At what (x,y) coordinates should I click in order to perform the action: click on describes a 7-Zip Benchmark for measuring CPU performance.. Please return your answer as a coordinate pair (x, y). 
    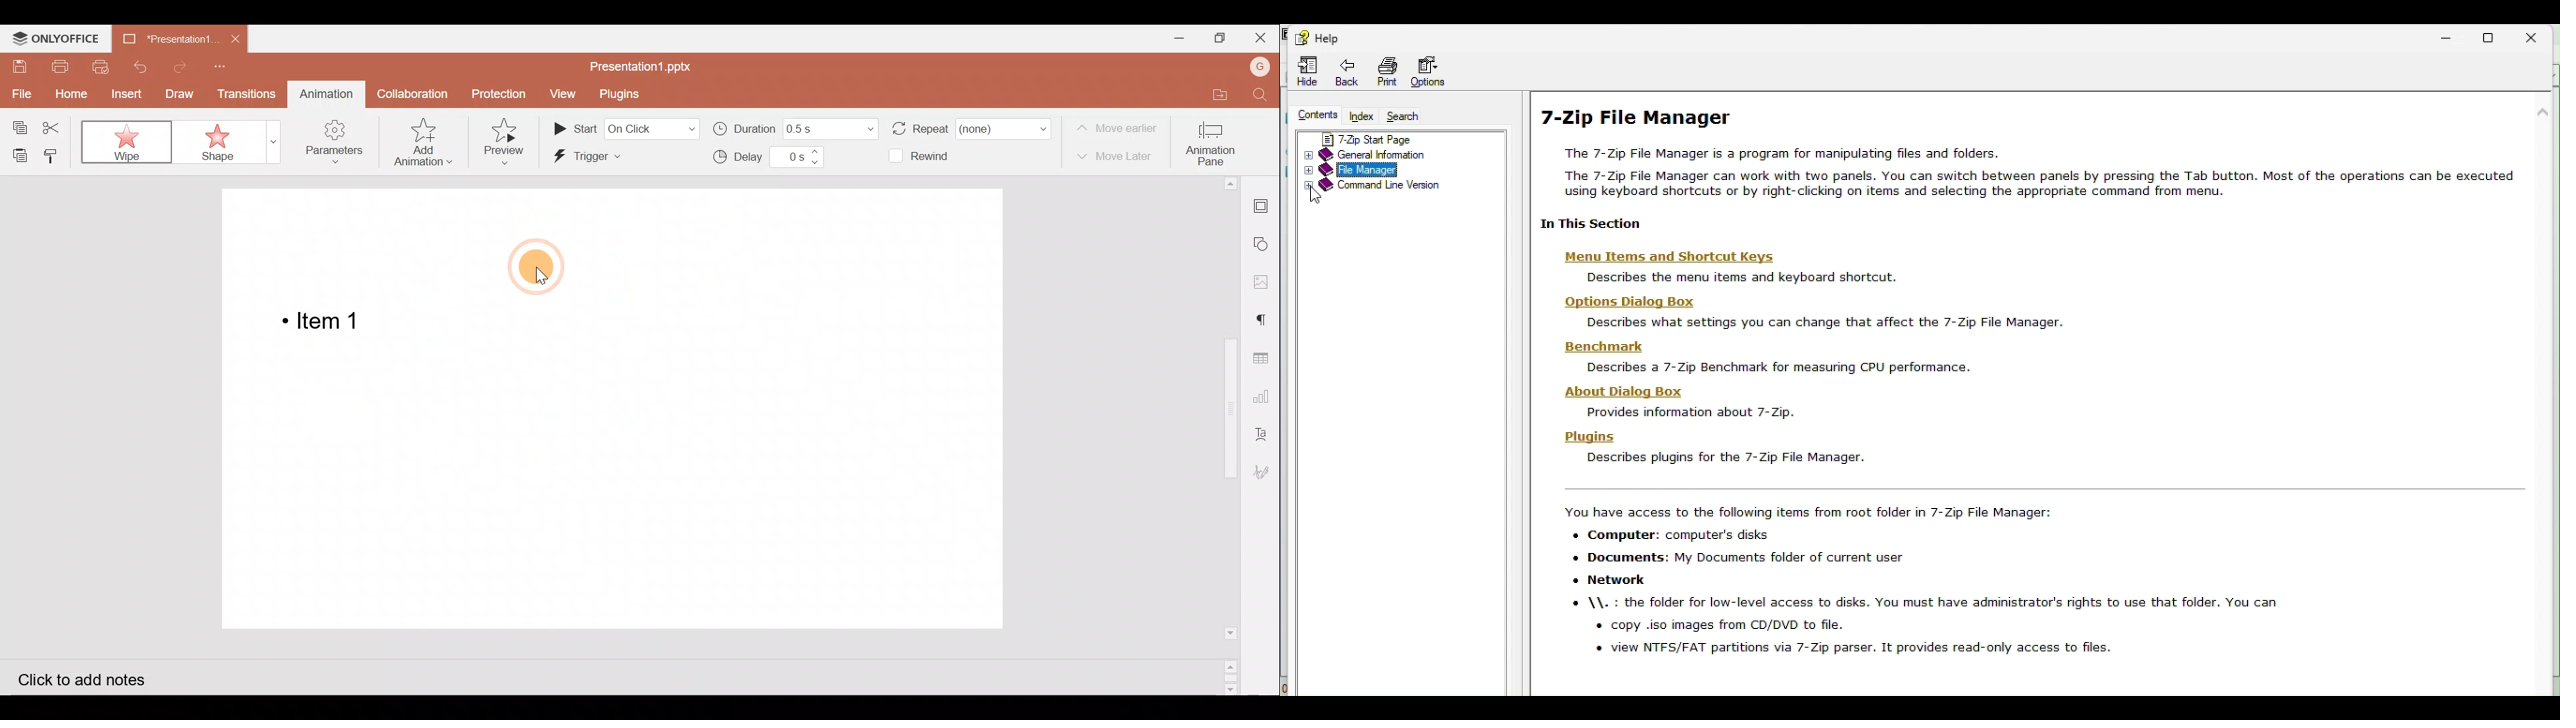
    Looking at the image, I should click on (1781, 367).